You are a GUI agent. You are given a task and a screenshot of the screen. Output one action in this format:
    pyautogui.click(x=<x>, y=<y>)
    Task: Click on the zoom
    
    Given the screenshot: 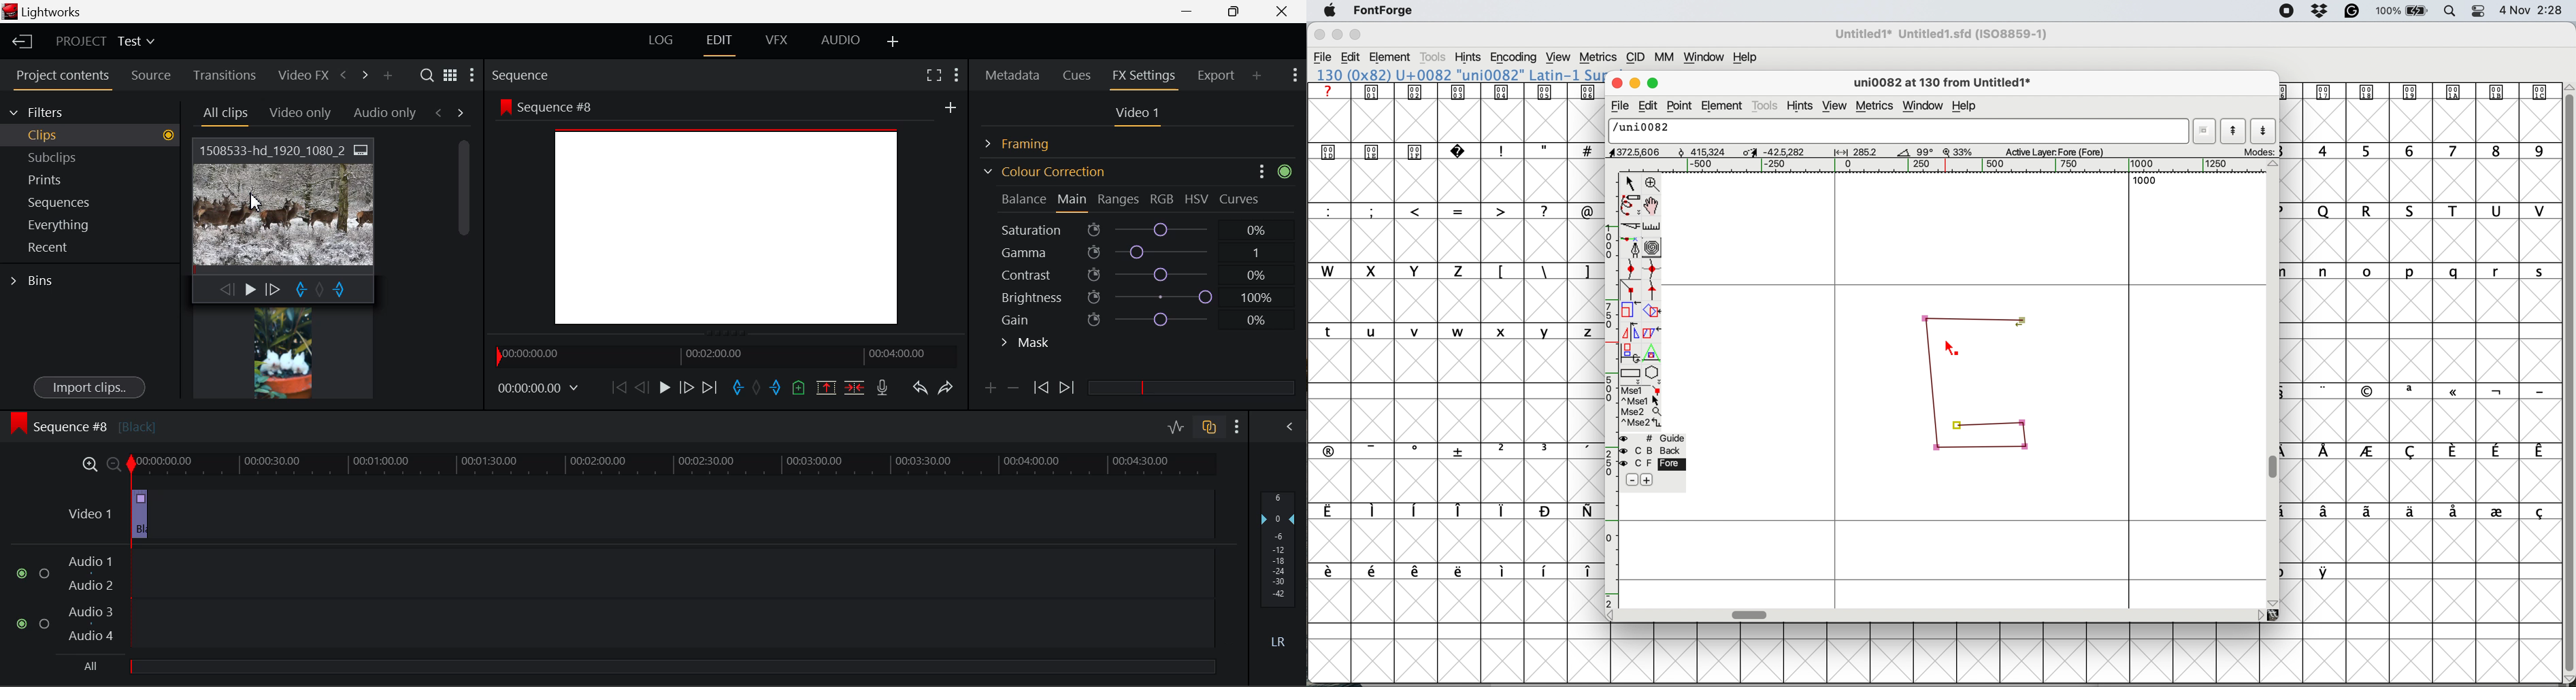 What is the action you would take?
    pyautogui.click(x=1654, y=183)
    